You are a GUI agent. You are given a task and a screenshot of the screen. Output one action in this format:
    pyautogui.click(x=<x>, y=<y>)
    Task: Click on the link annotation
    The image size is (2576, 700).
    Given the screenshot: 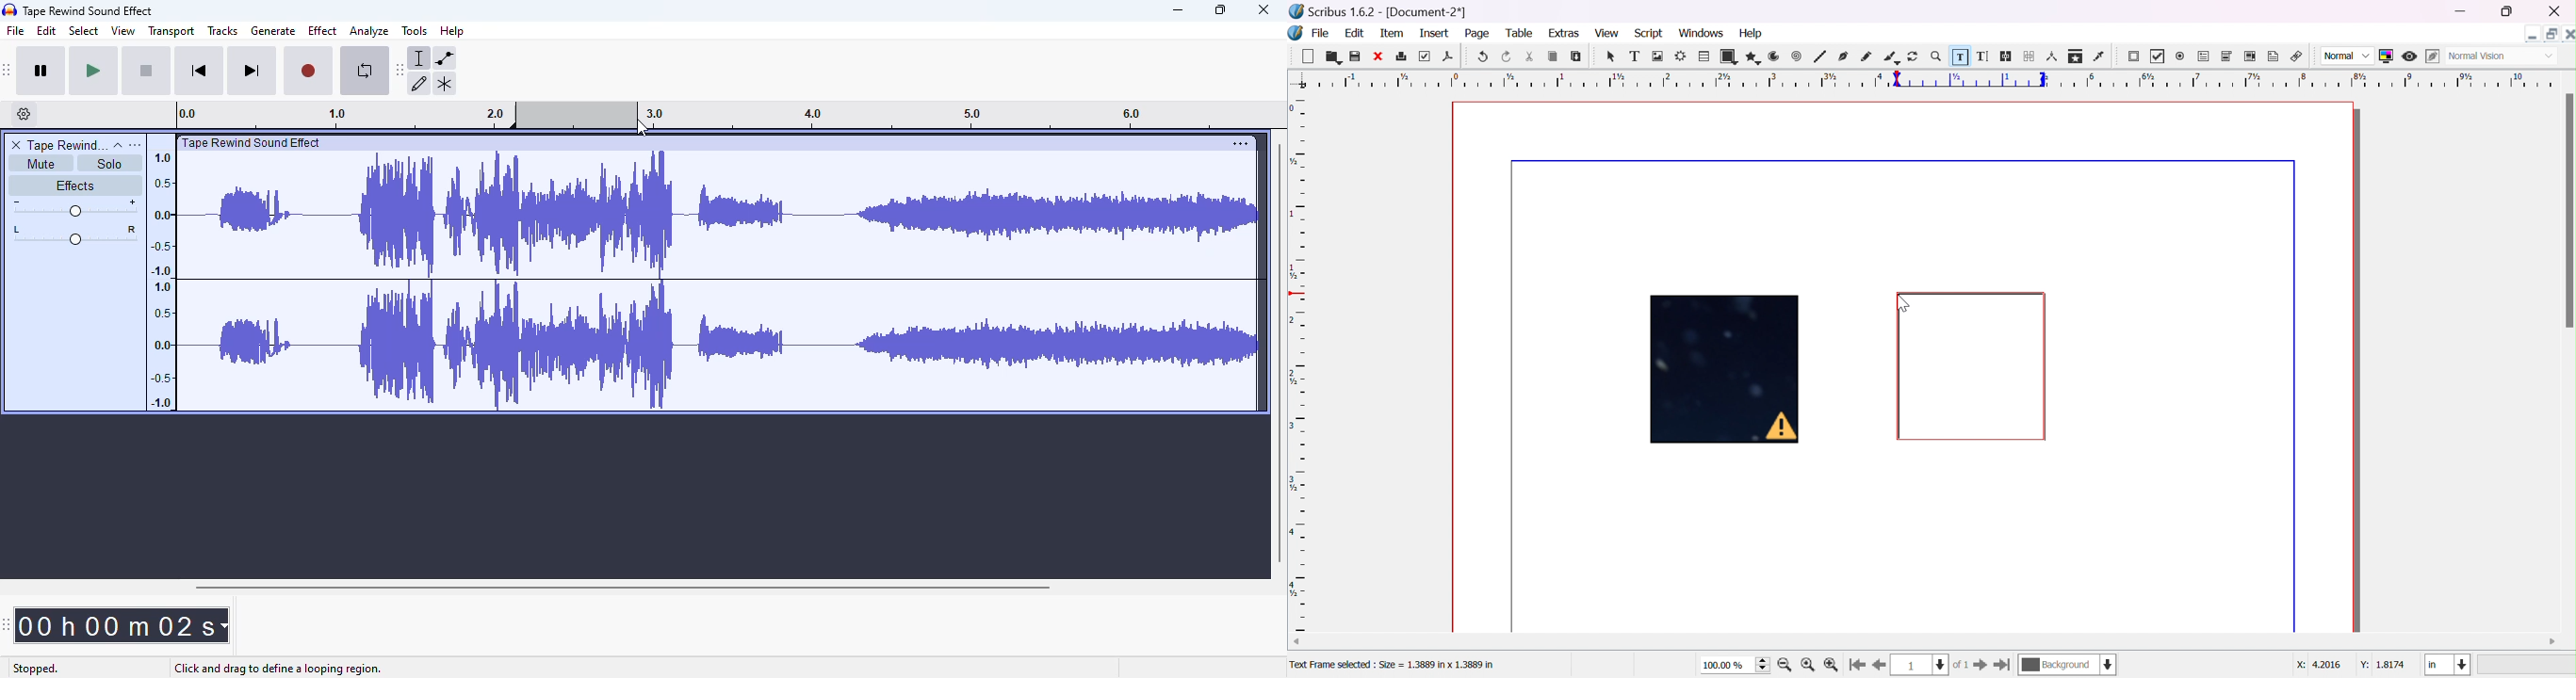 What is the action you would take?
    pyautogui.click(x=2297, y=54)
    